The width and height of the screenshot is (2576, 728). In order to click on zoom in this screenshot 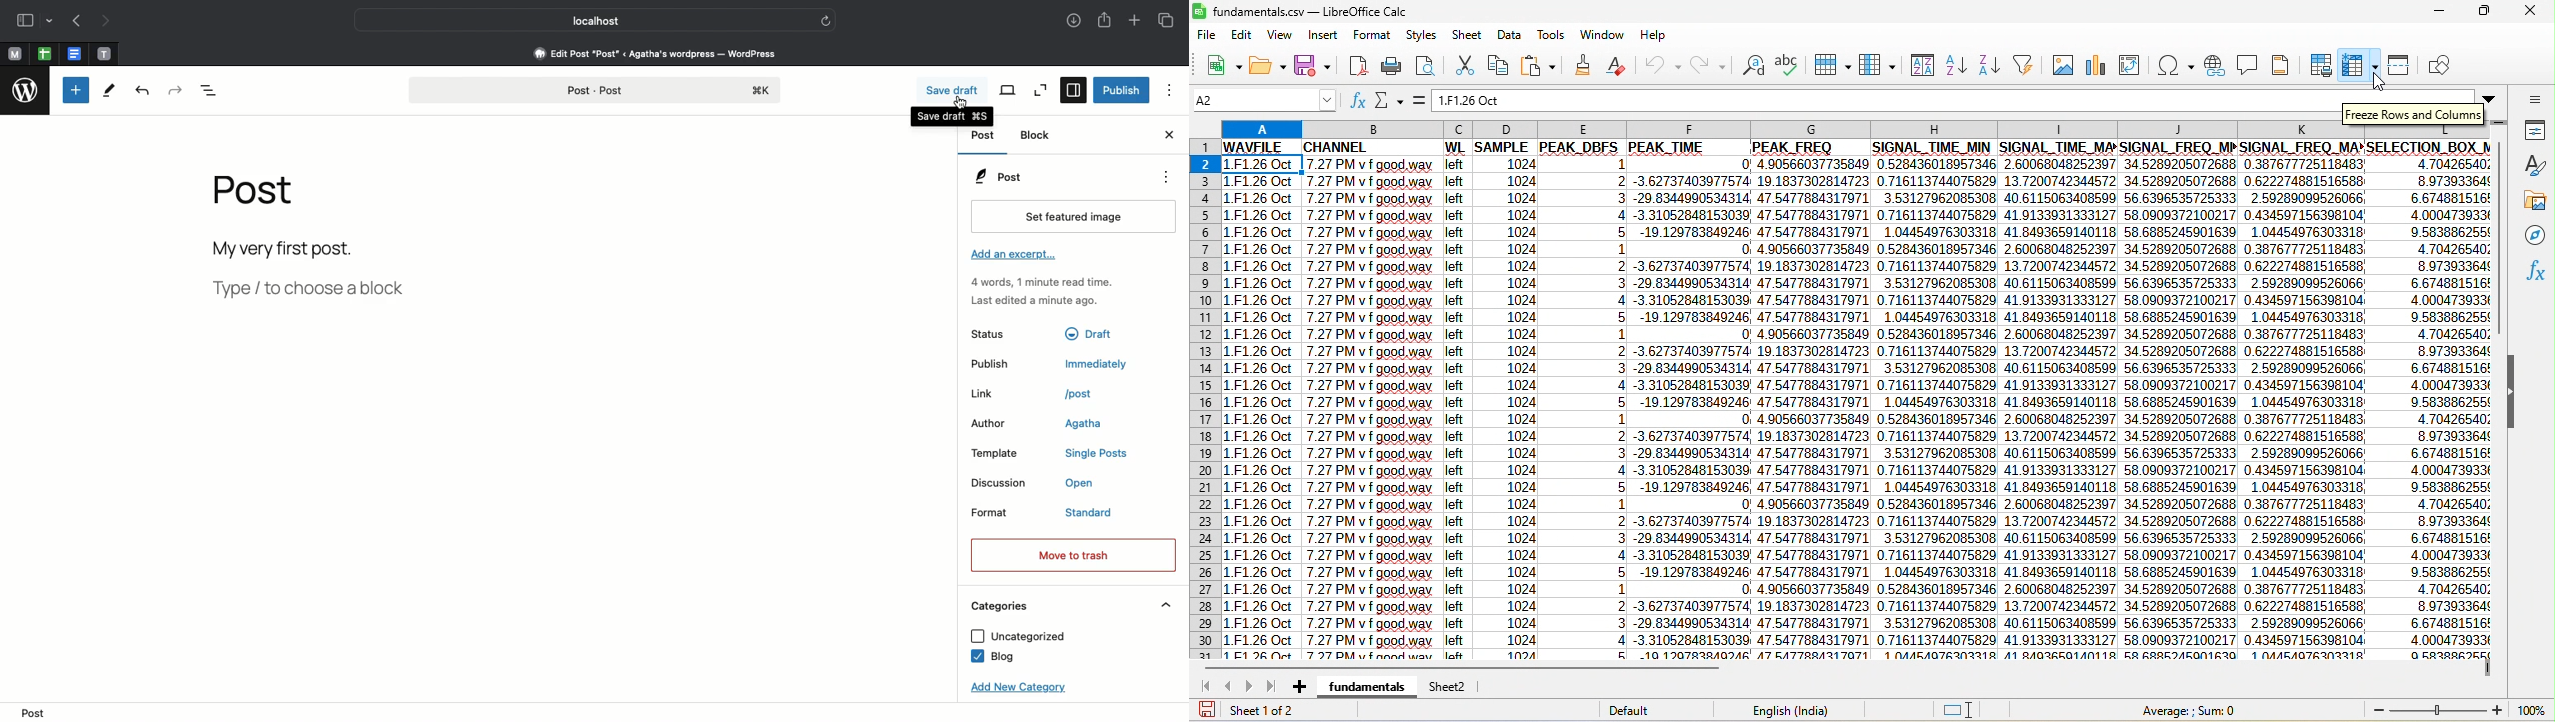, I will do `click(2454, 710)`.